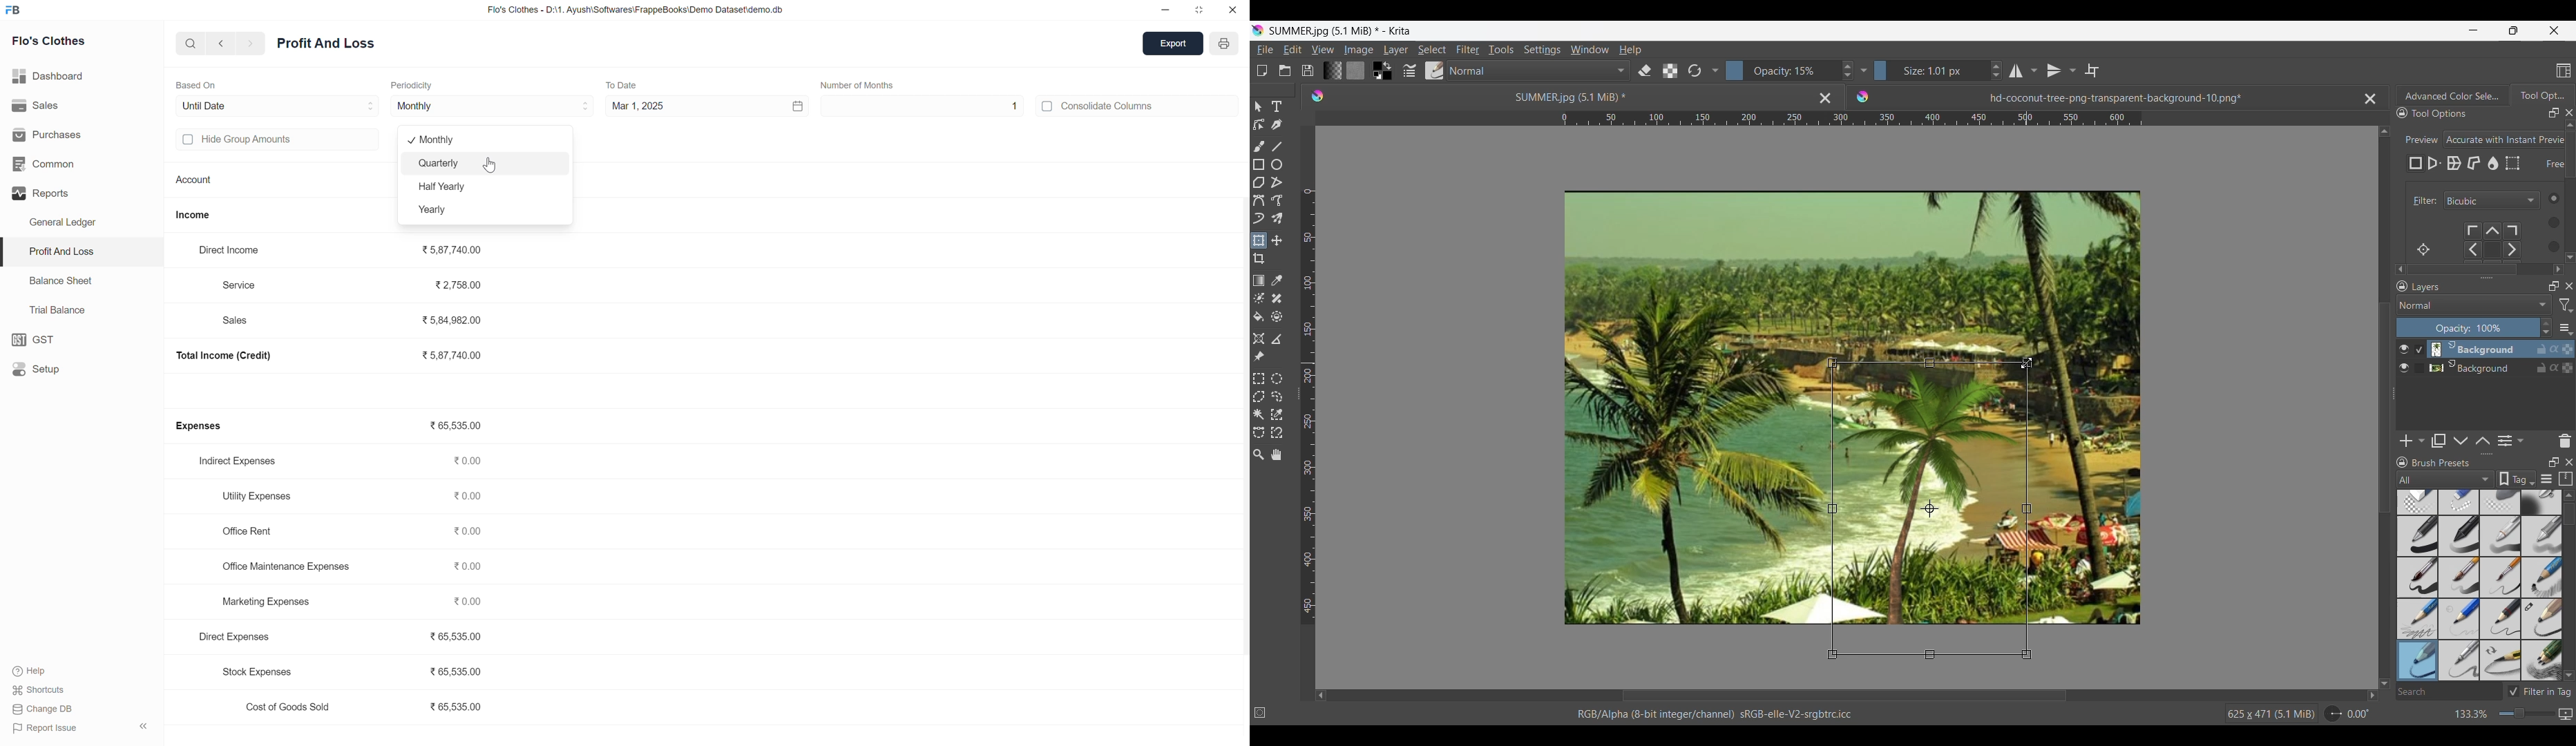 Image resolution: width=2576 pixels, height=756 pixels. Describe the element at coordinates (452, 287) in the screenshot. I see `₹2,758.00` at that location.